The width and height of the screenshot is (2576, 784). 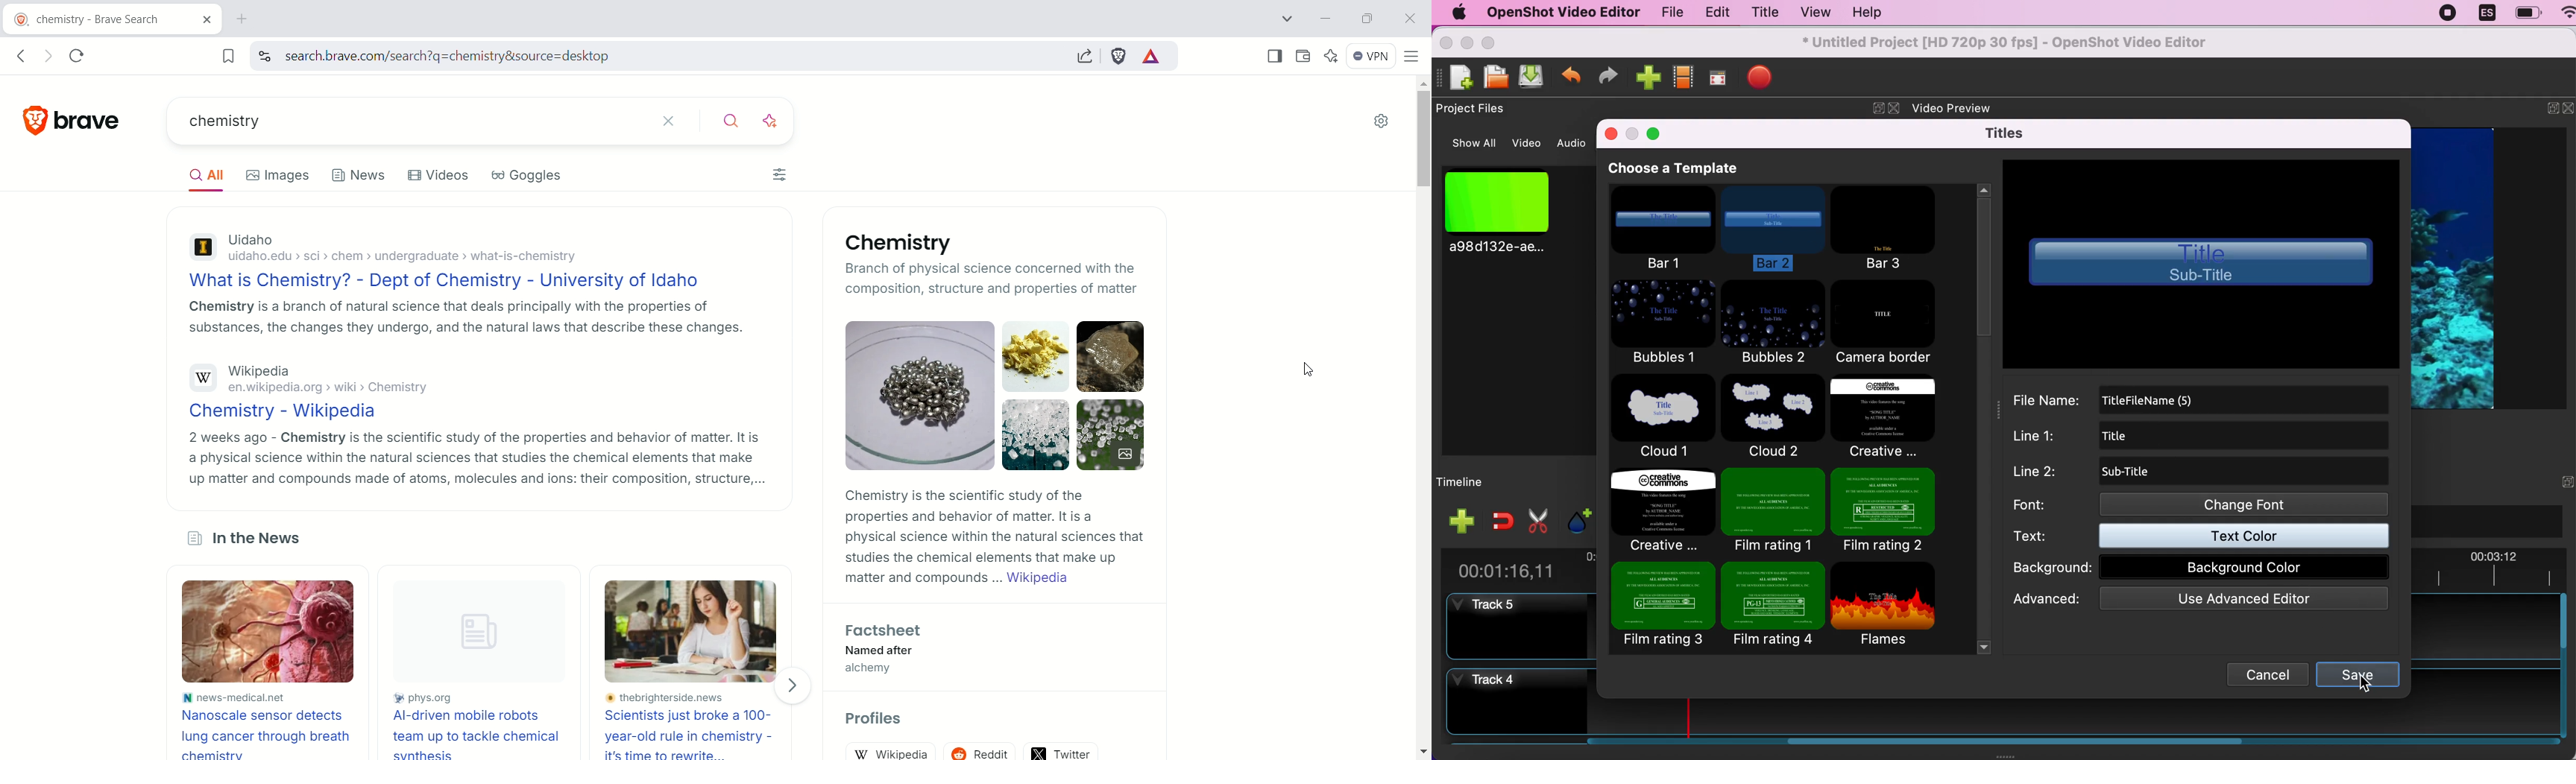 What do you see at coordinates (538, 179) in the screenshot?
I see `Goggles` at bounding box center [538, 179].